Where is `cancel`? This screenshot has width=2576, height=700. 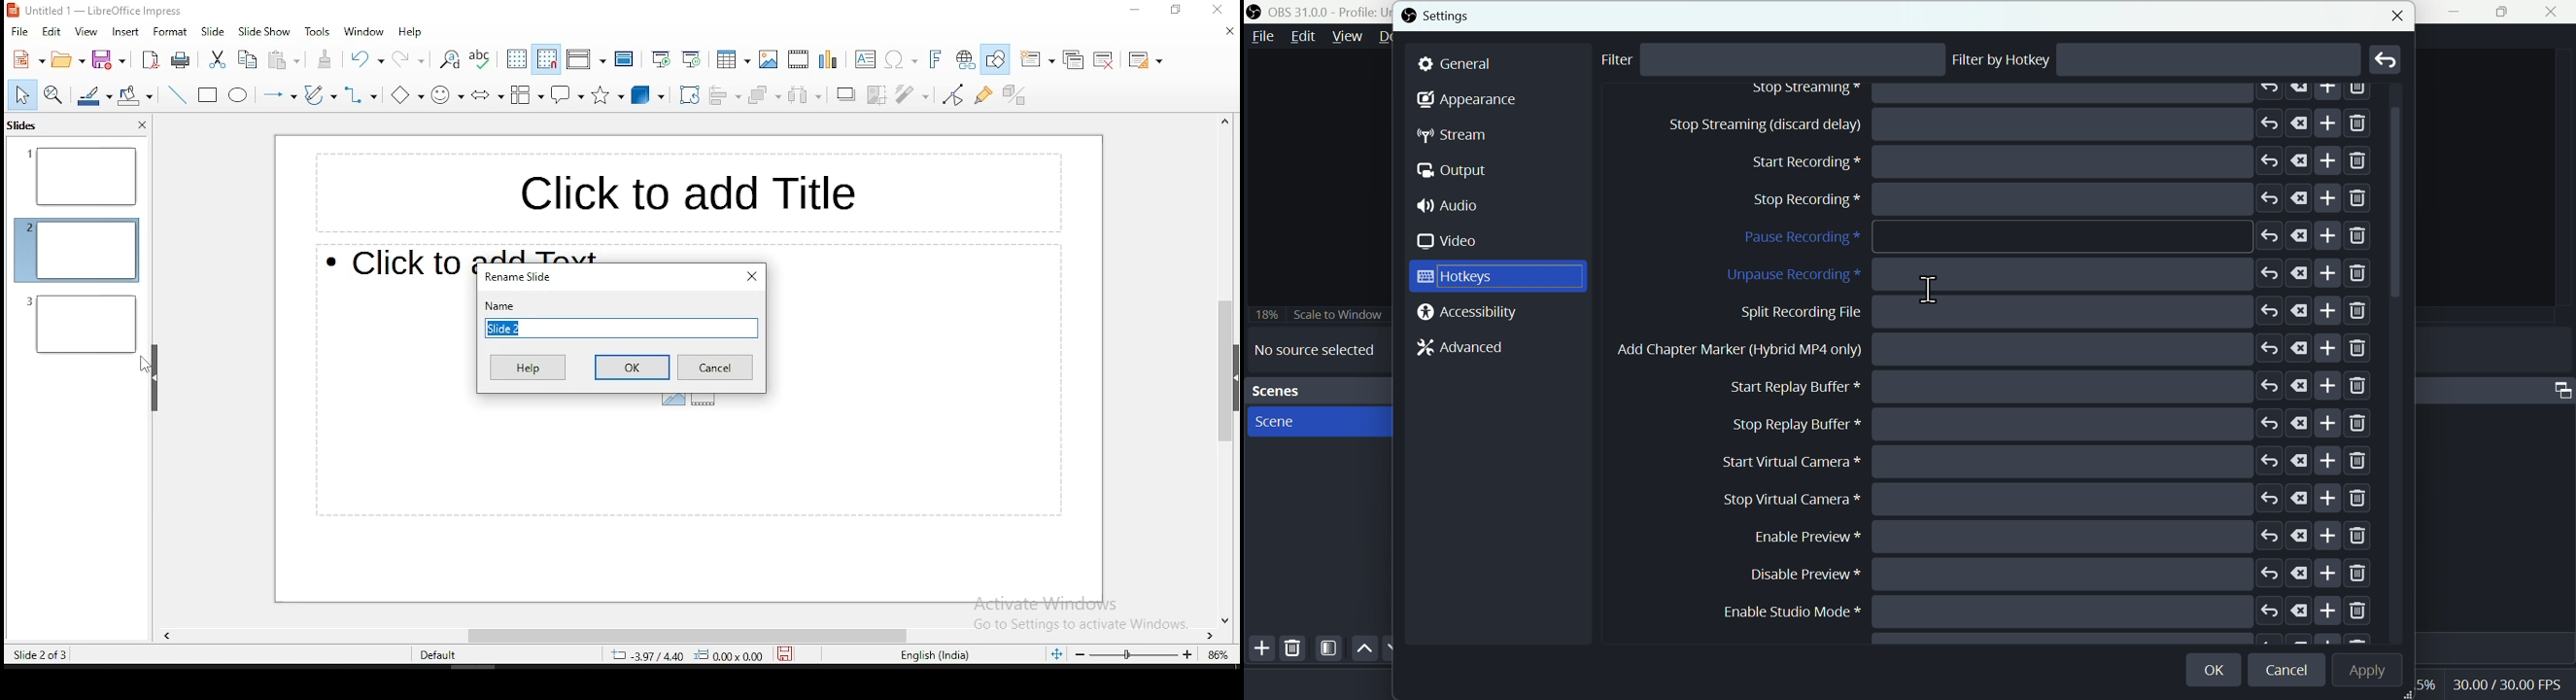 cancel is located at coordinates (2290, 671).